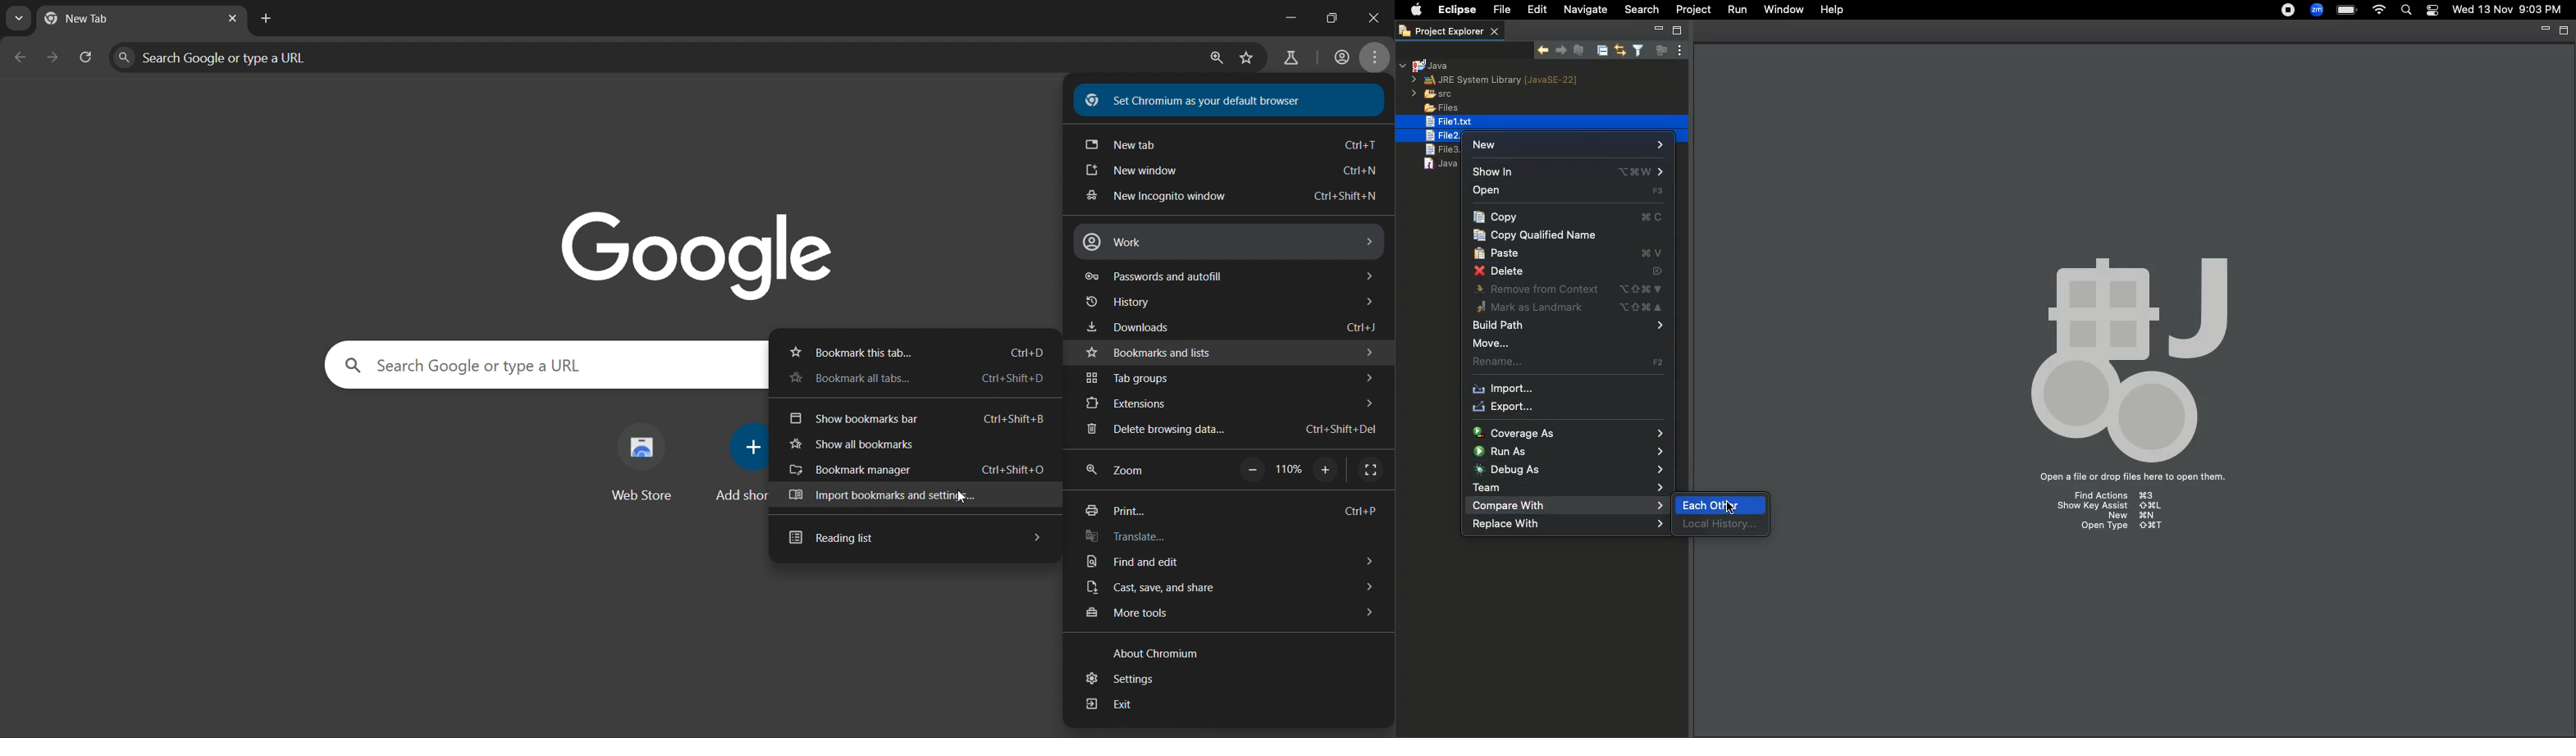 The image size is (2576, 756). Describe the element at coordinates (659, 57) in the screenshot. I see `Search Google or type a URL` at that location.